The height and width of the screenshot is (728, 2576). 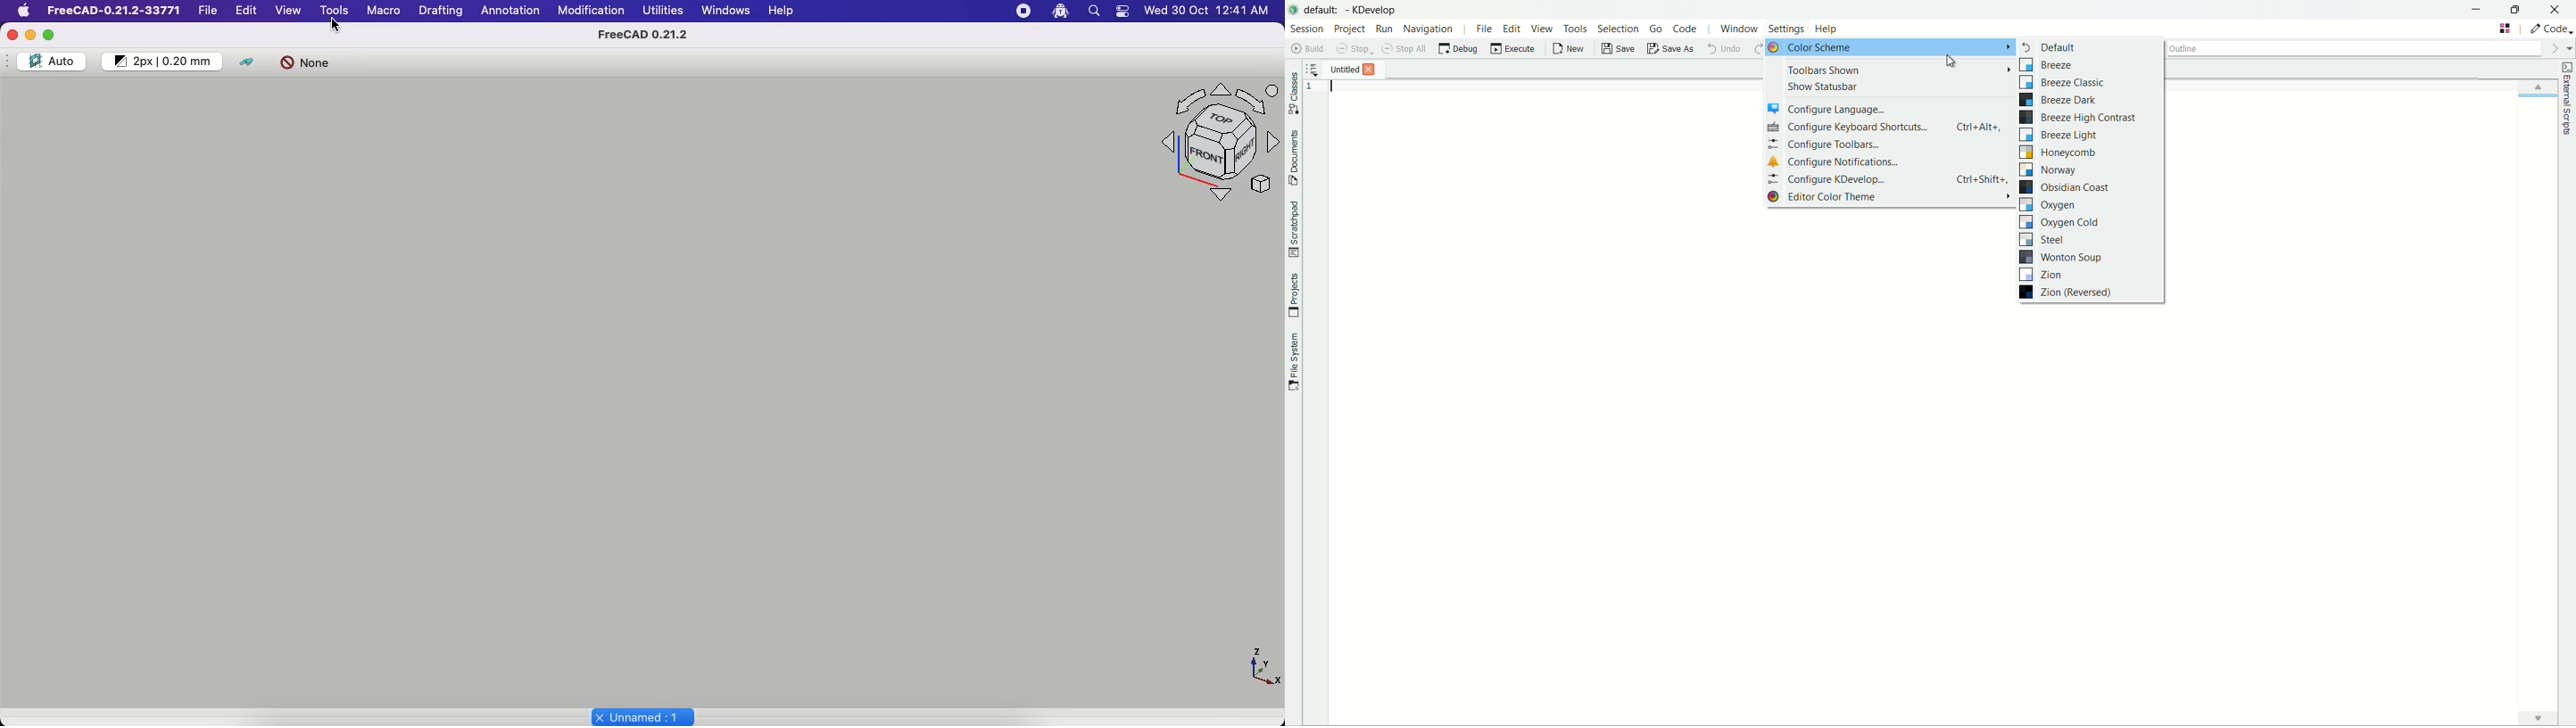 I want to click on untitled, so click(x=1346, y=69).